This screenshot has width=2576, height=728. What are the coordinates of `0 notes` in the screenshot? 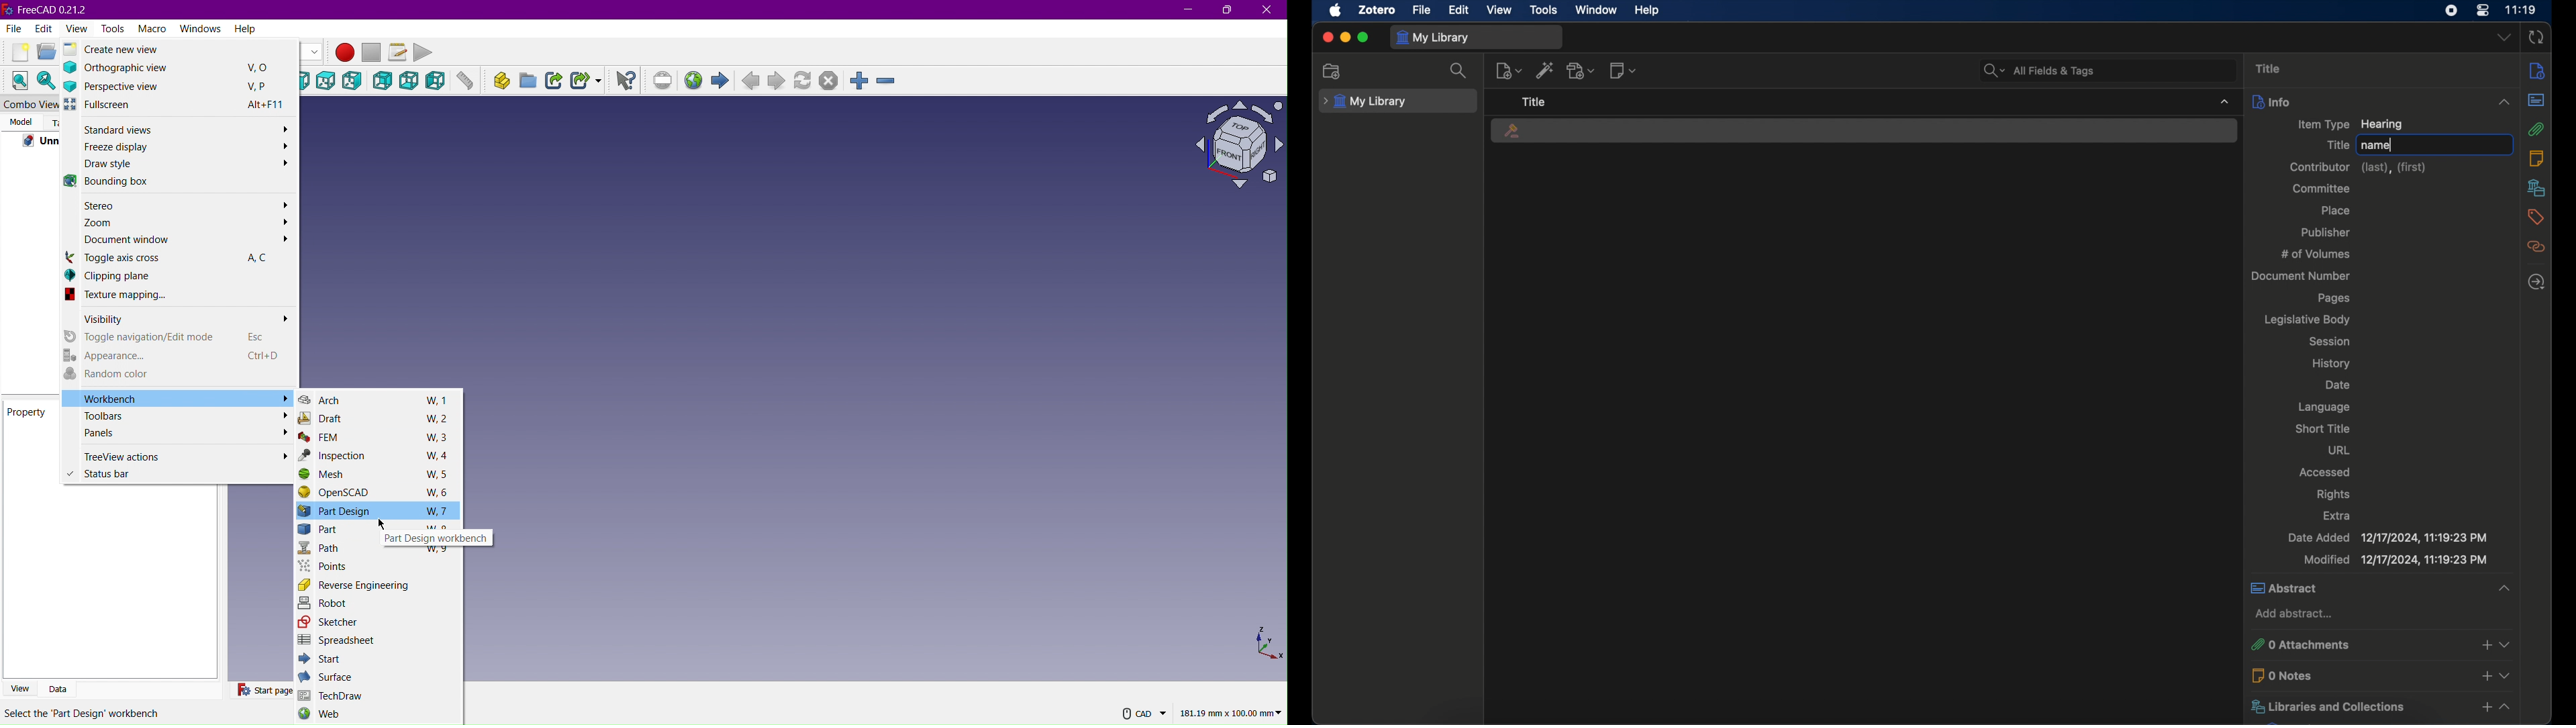 It's located at (2382, 675).